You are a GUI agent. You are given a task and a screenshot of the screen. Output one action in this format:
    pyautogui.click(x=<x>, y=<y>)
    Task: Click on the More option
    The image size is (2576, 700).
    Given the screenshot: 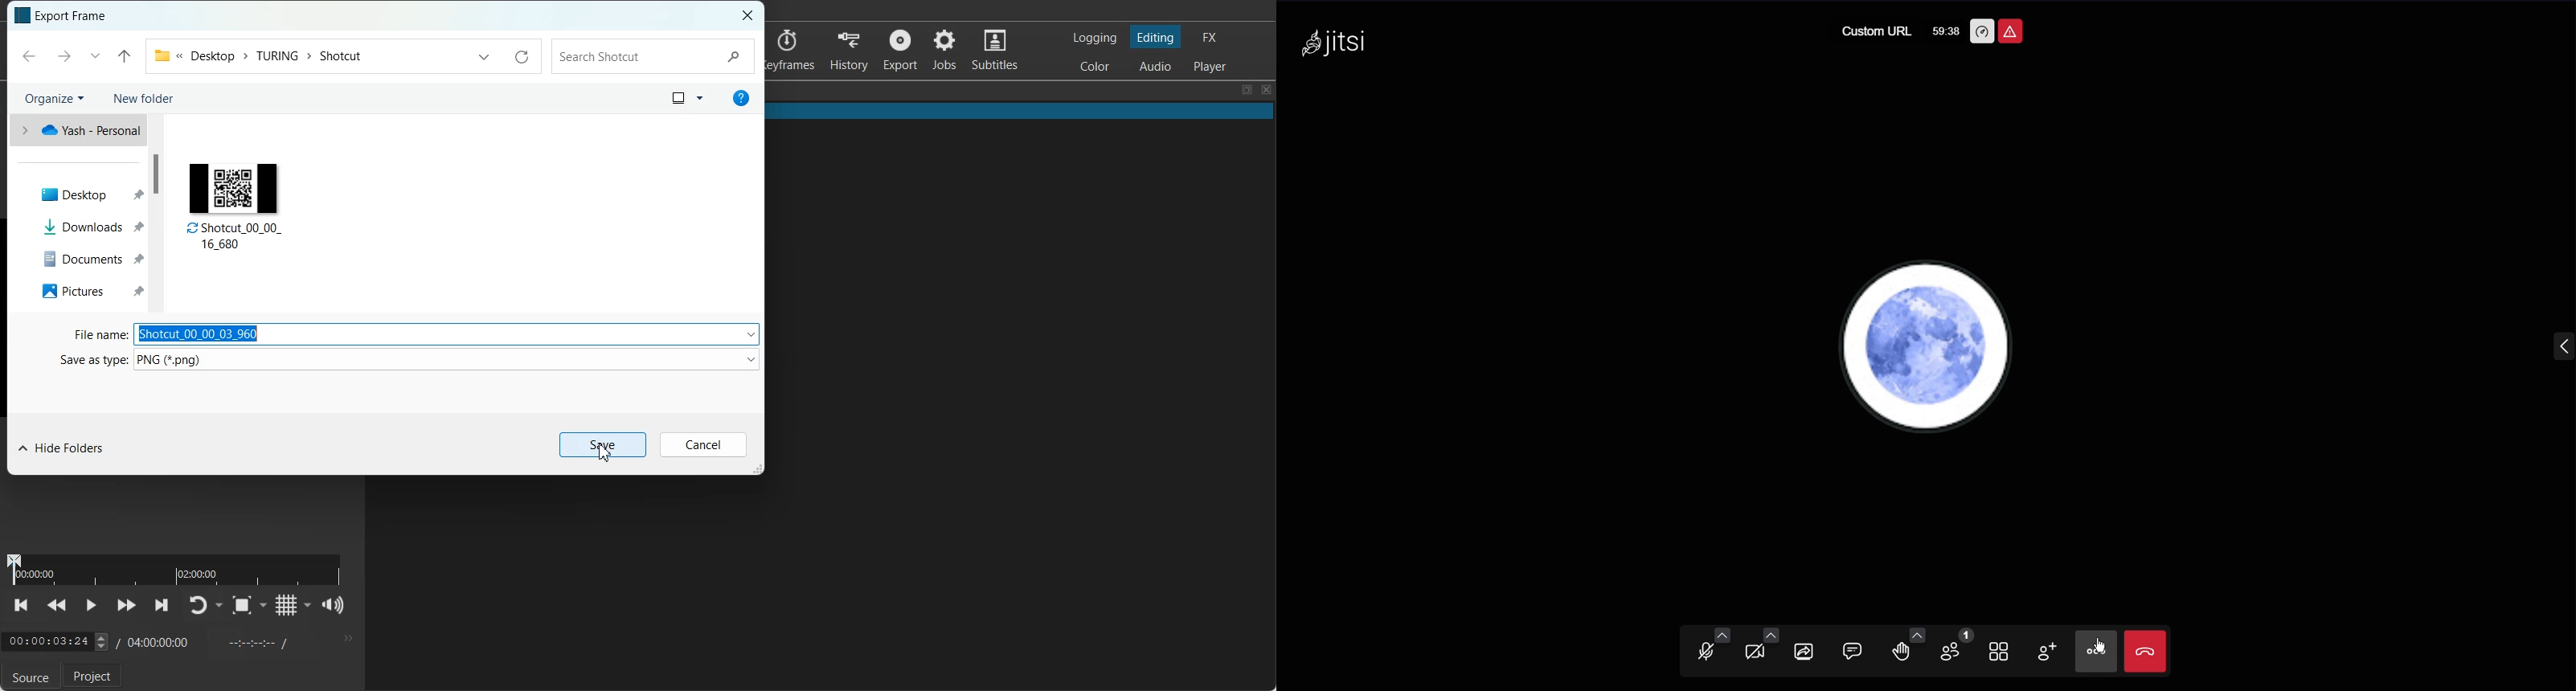 What is the action you would take?
    pyautogui.click(x=699, y=97)
    